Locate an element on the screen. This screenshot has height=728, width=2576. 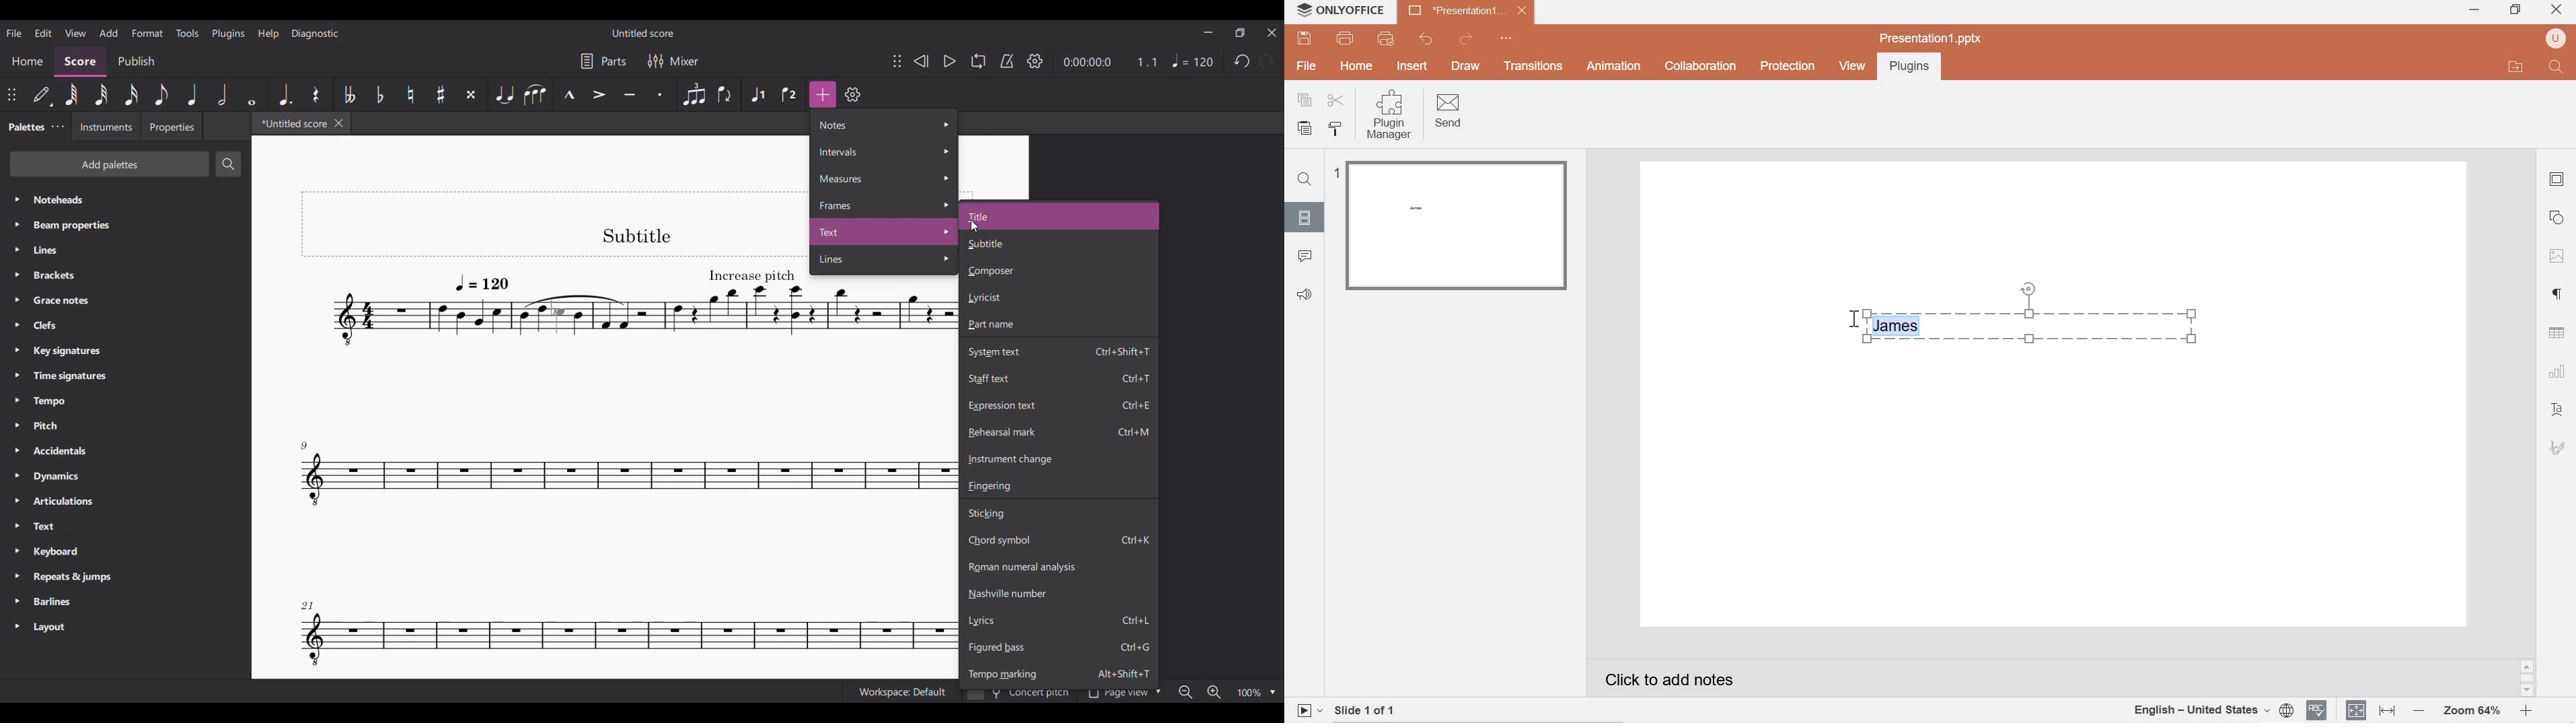
Concert pitch toggle is located at coordinates (1019, 696).